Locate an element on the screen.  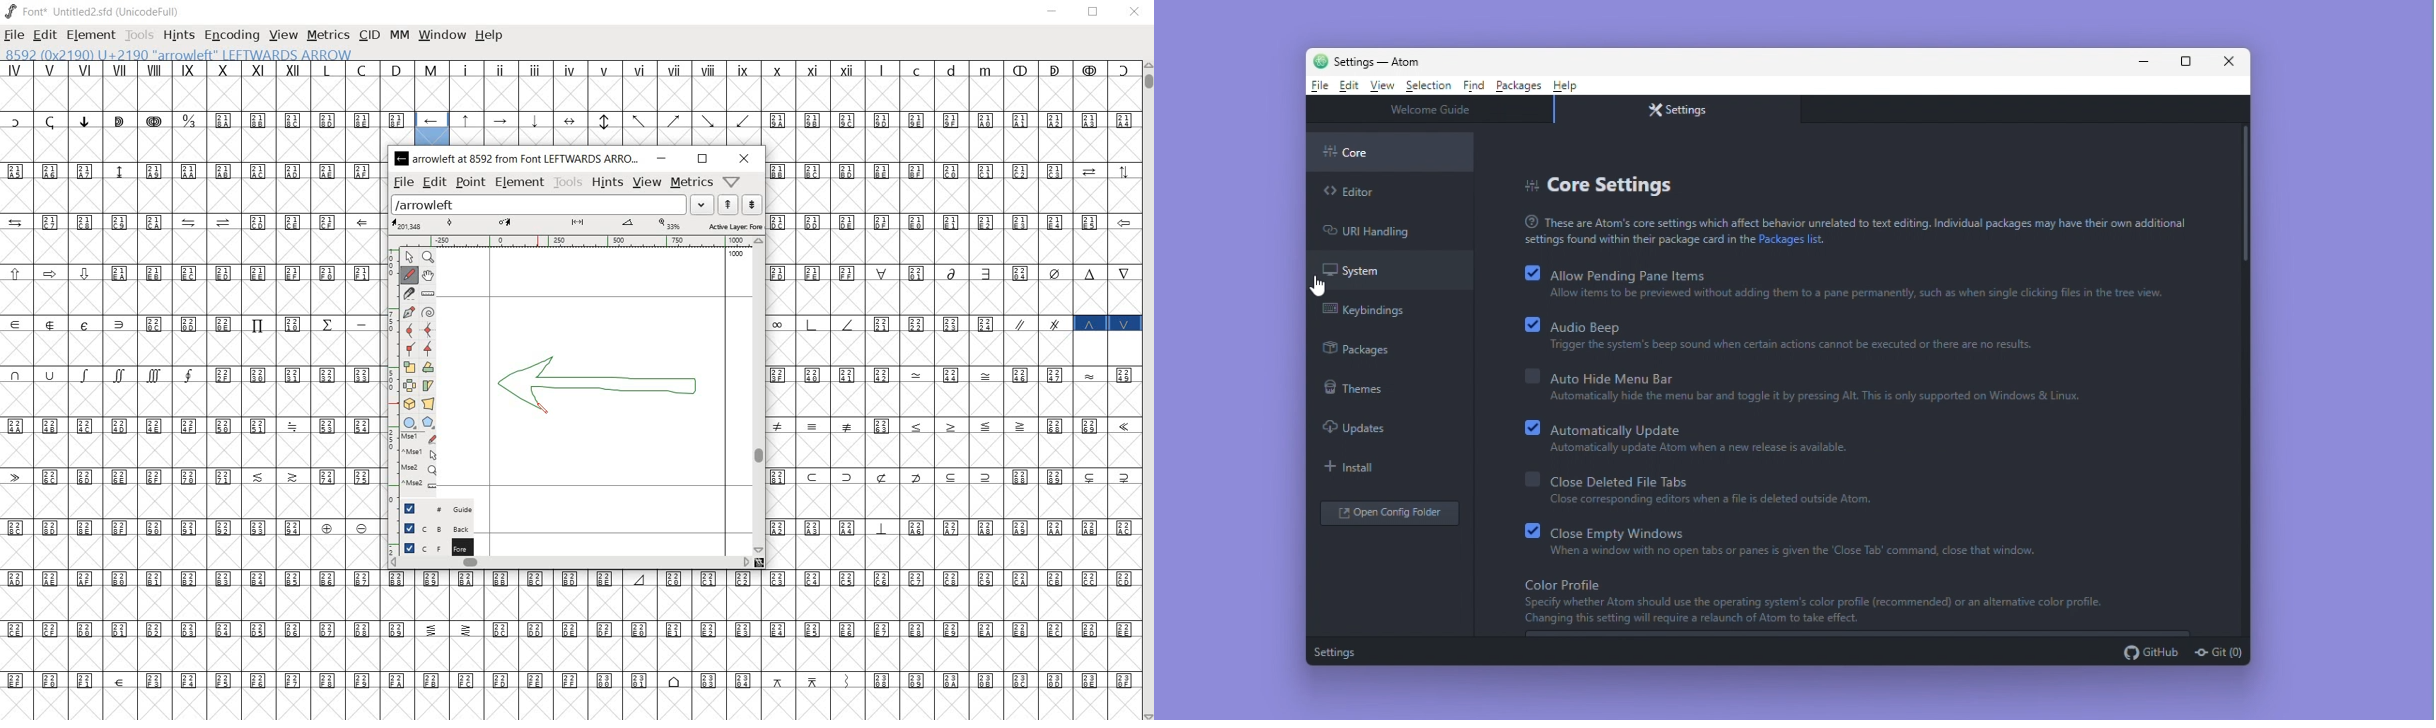
point is located at coordinates (469, 181).